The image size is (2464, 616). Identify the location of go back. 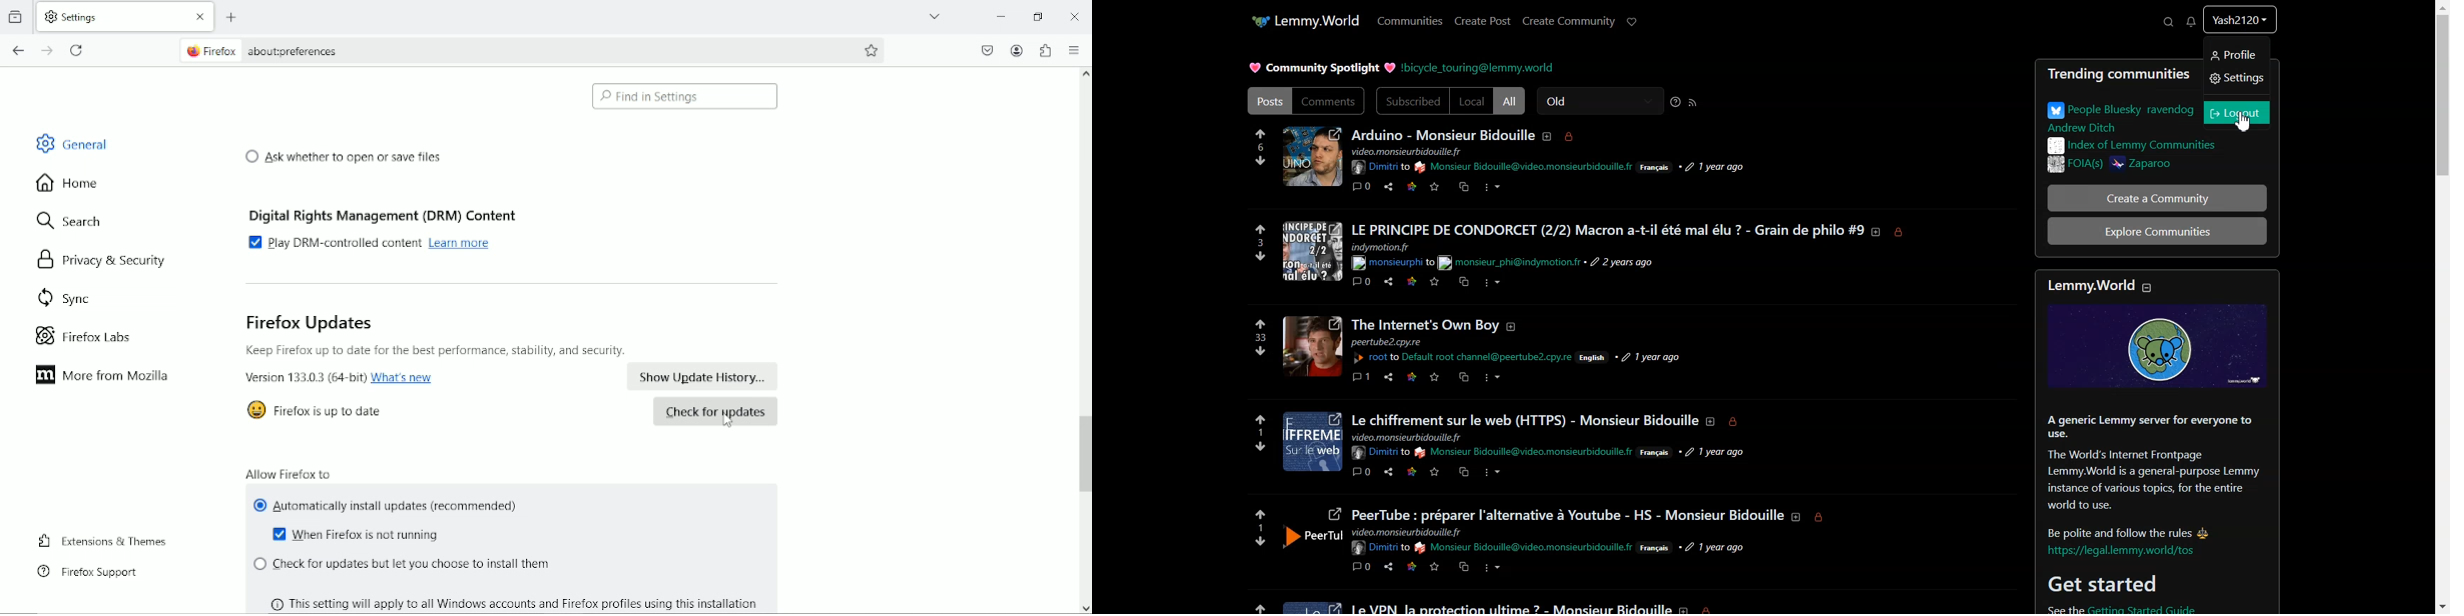
(20, 49).